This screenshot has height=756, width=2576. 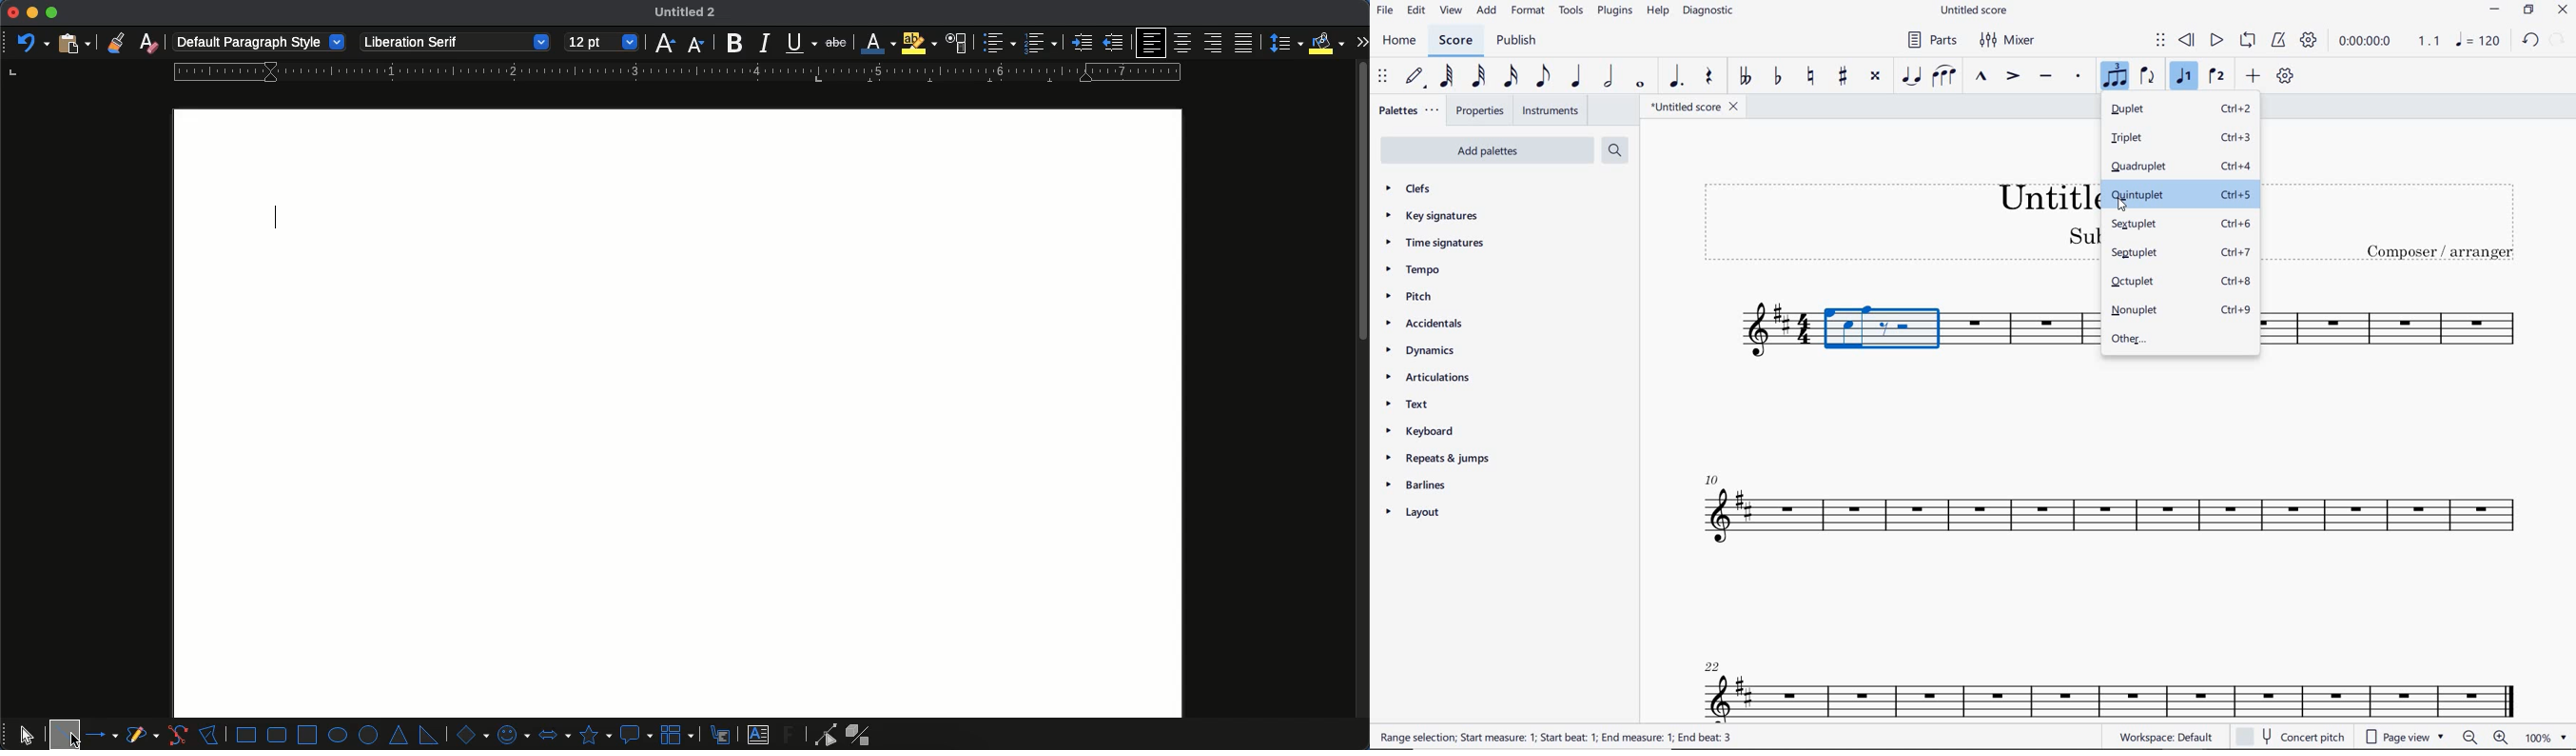 What do you see at coordinates (2406, 737) in the screenshot?
I see `PAGE VIEW` at bounding box center [2406, 737].